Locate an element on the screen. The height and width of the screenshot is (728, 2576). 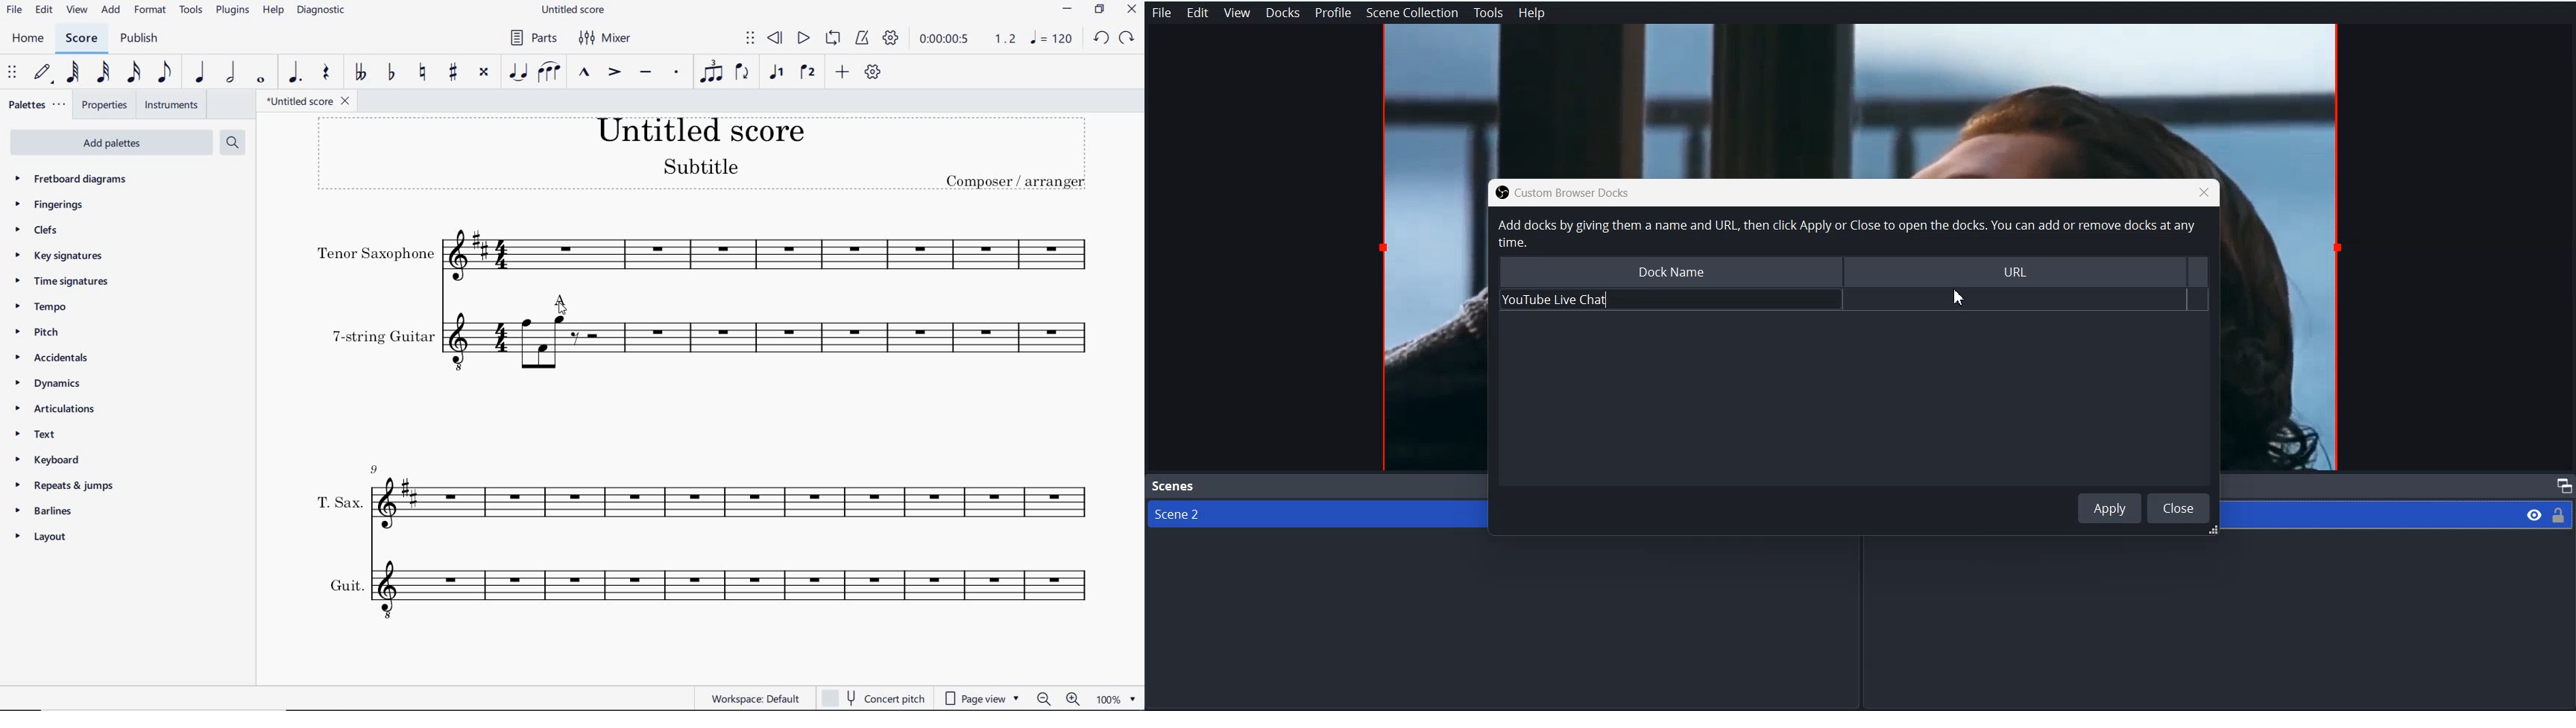
ADD is located at coordinates (111, 10).